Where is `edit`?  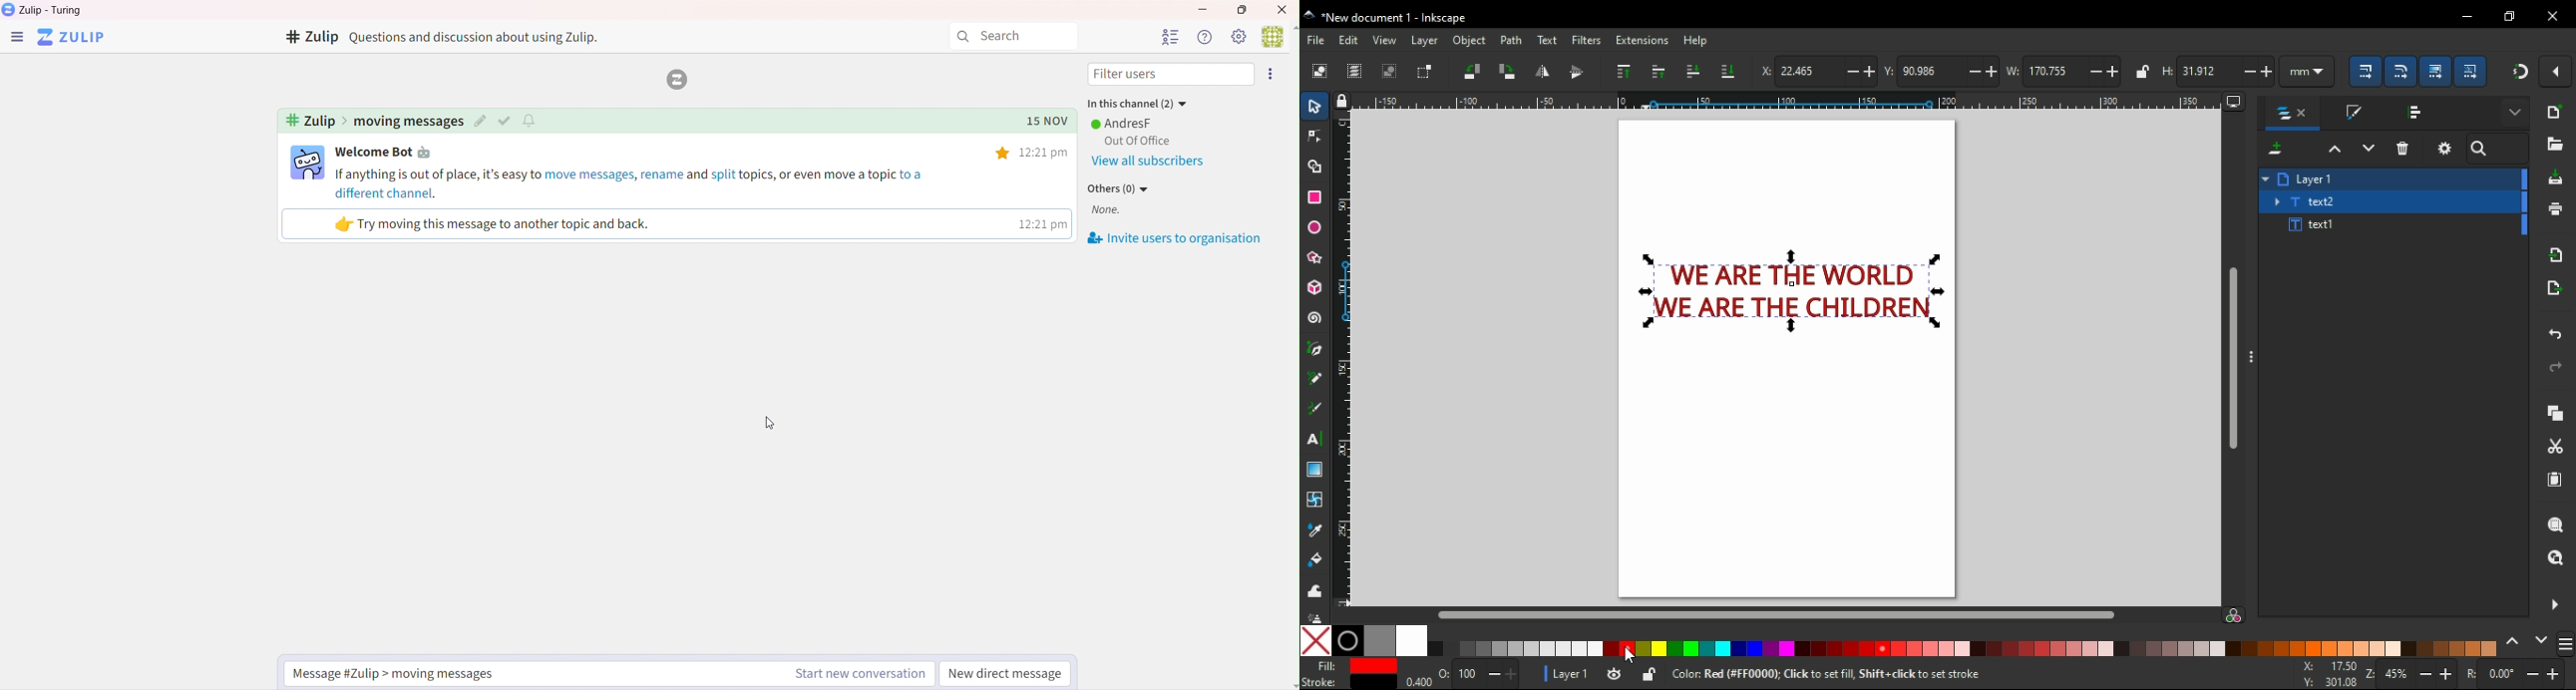
edit is located at coordinates (480, 122).